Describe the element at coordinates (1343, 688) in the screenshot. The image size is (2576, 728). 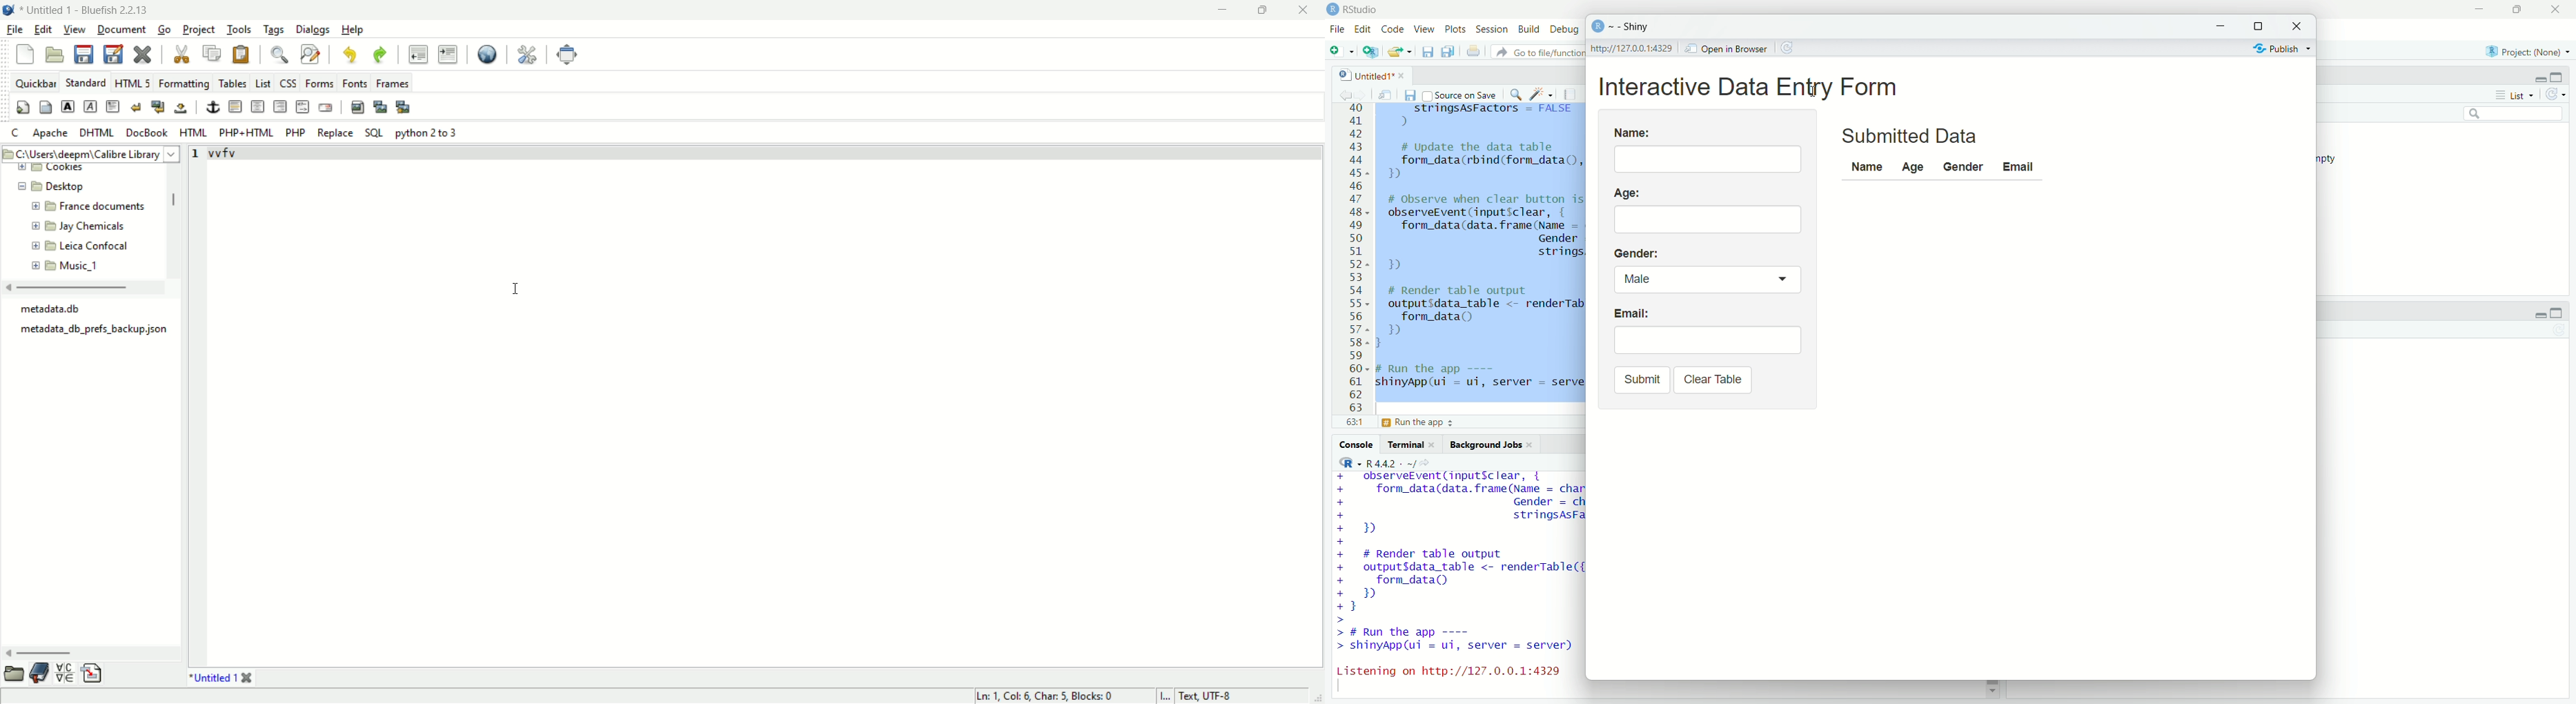
I see `typing cursor` at that location.